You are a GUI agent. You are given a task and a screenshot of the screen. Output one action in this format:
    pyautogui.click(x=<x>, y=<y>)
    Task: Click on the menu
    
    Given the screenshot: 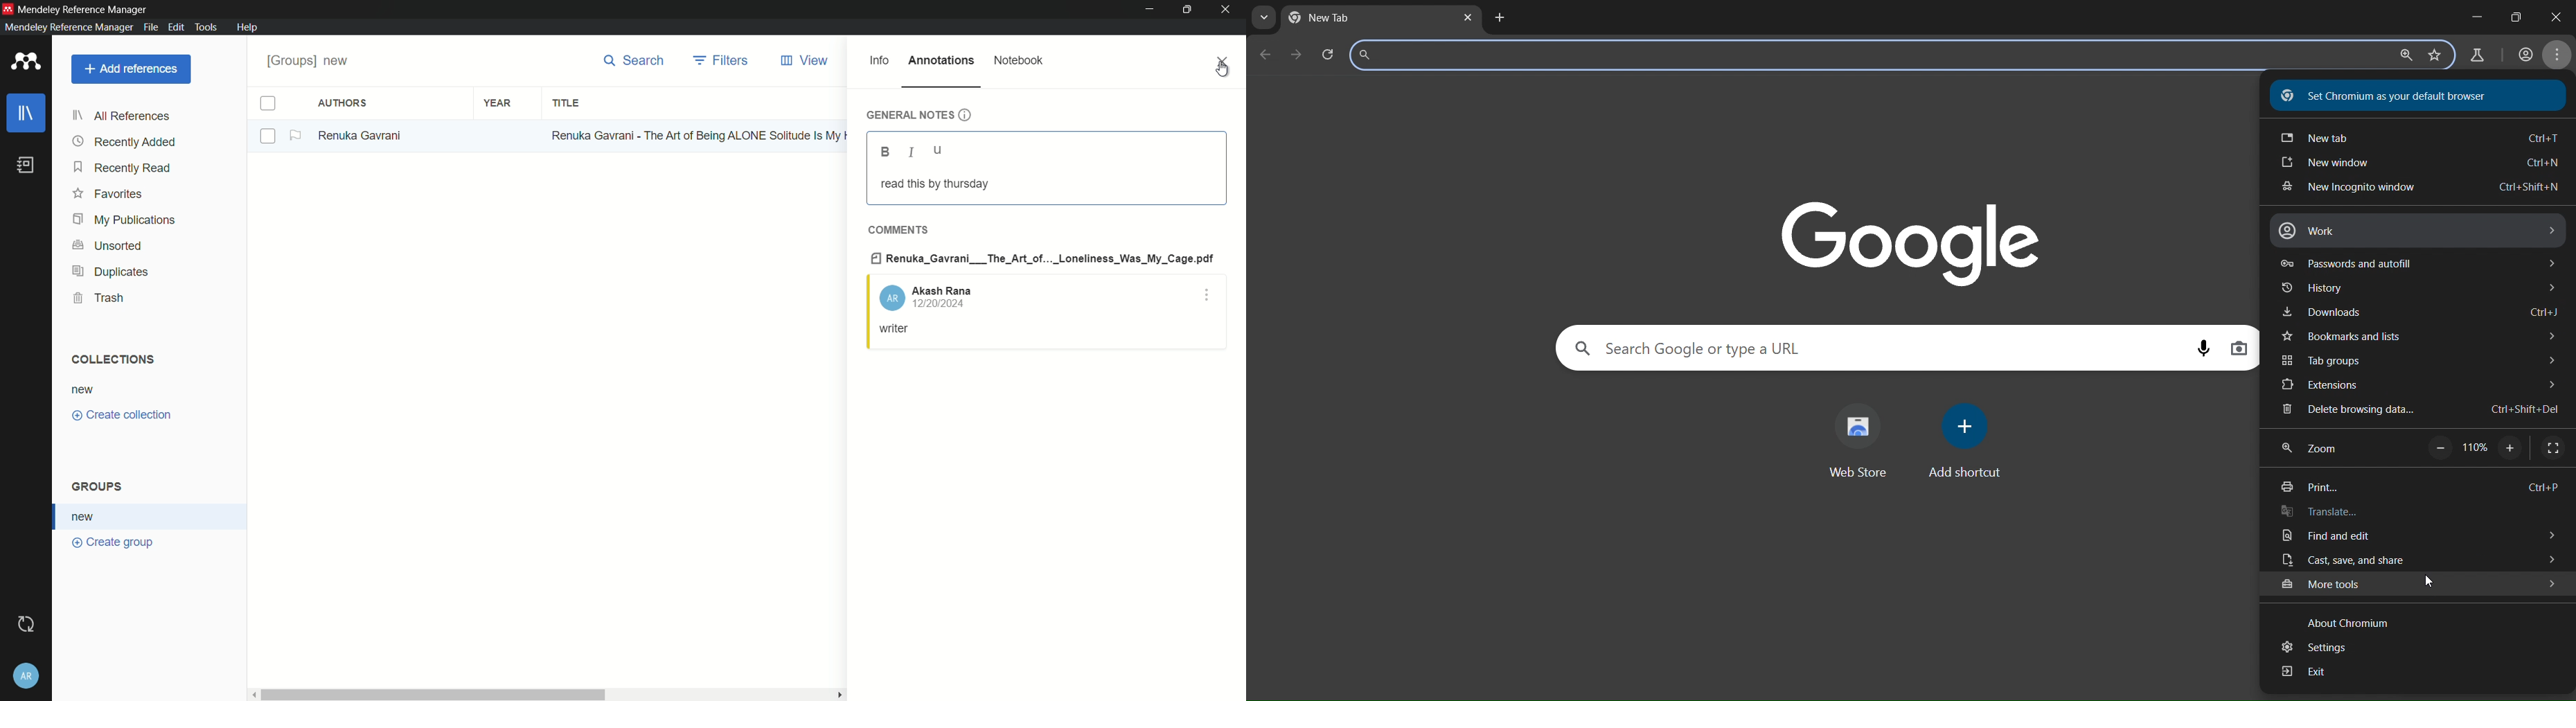 What is the action you would take?
    pyautogui.click(x=2560, y=55)
    